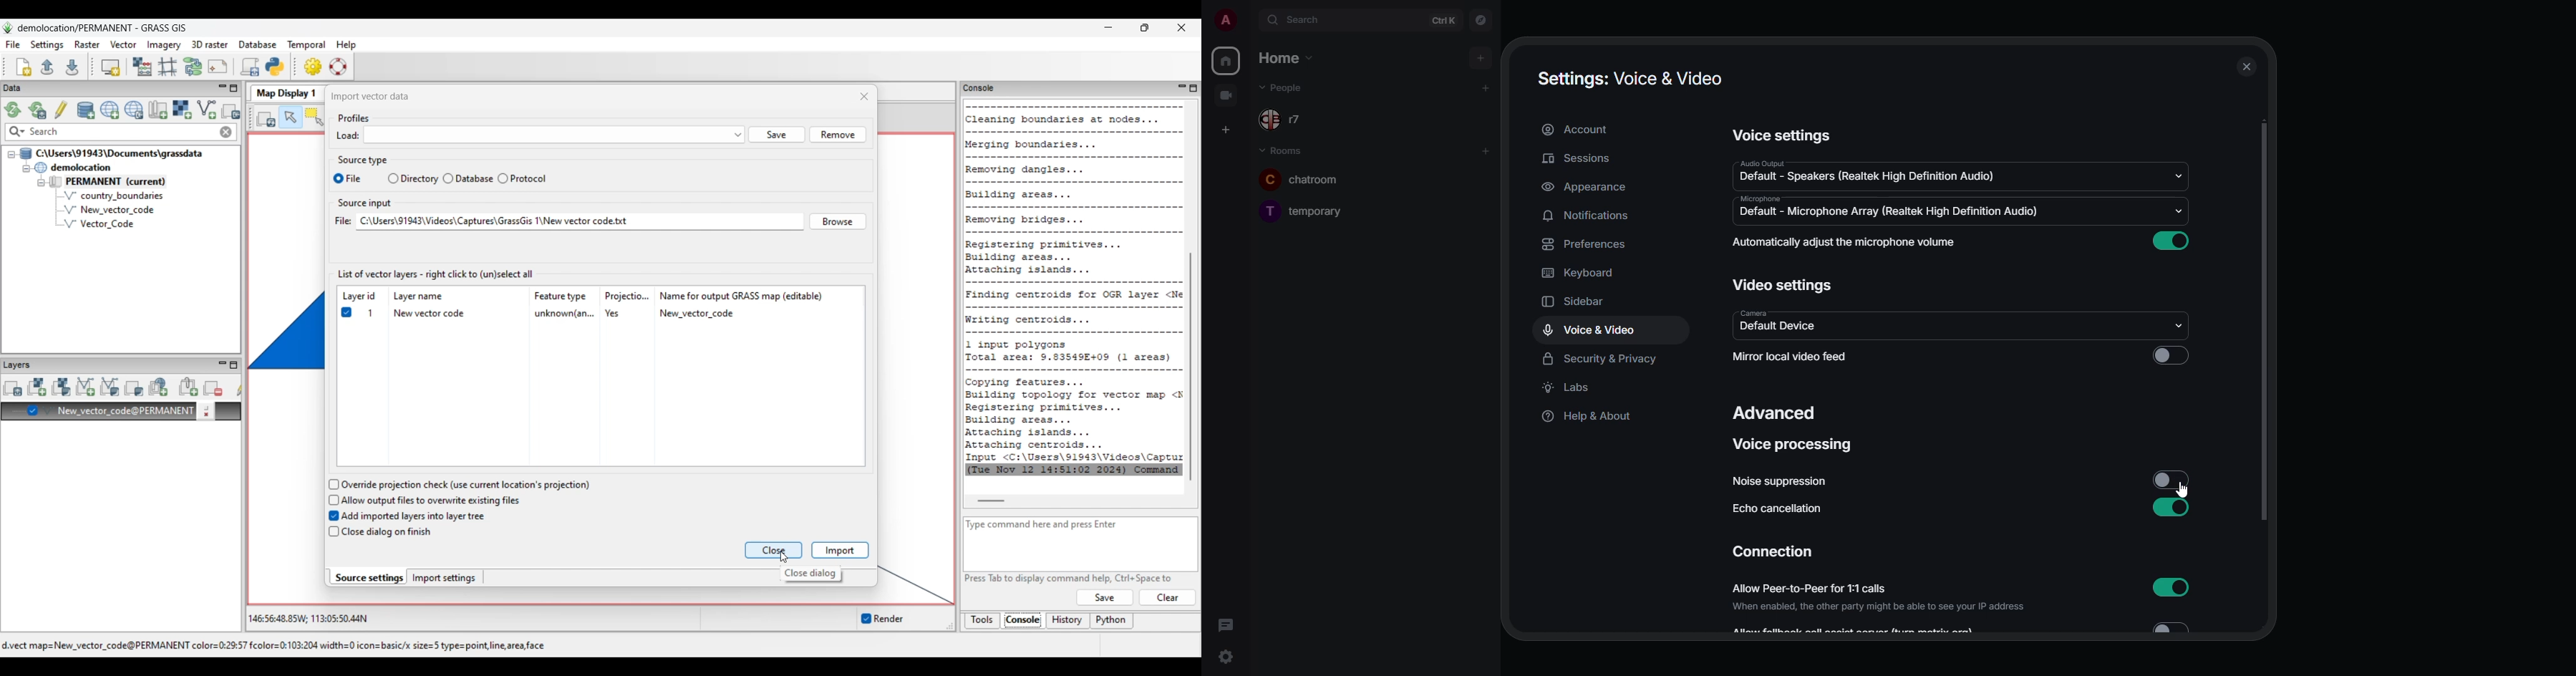 This screenshot has width=2576, height=700. I want to click on Minimize Layers panel, so click(222, 365).